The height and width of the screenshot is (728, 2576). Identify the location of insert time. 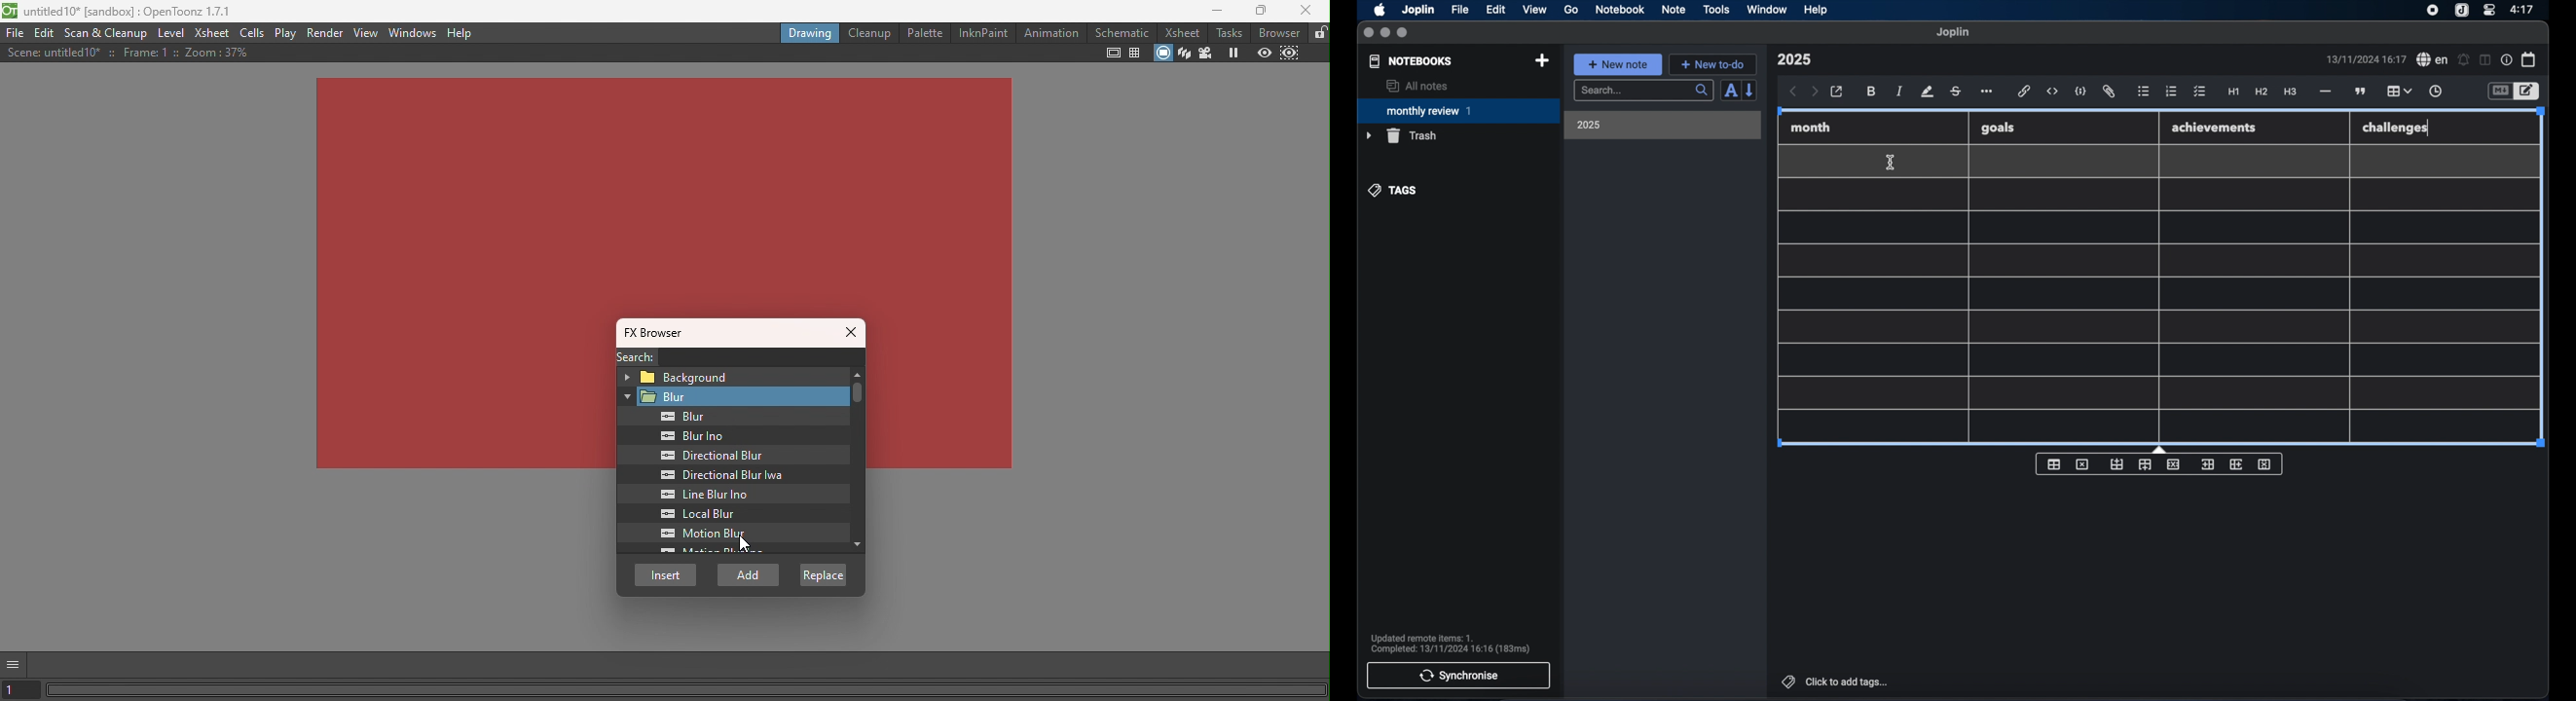
(2435, 92).